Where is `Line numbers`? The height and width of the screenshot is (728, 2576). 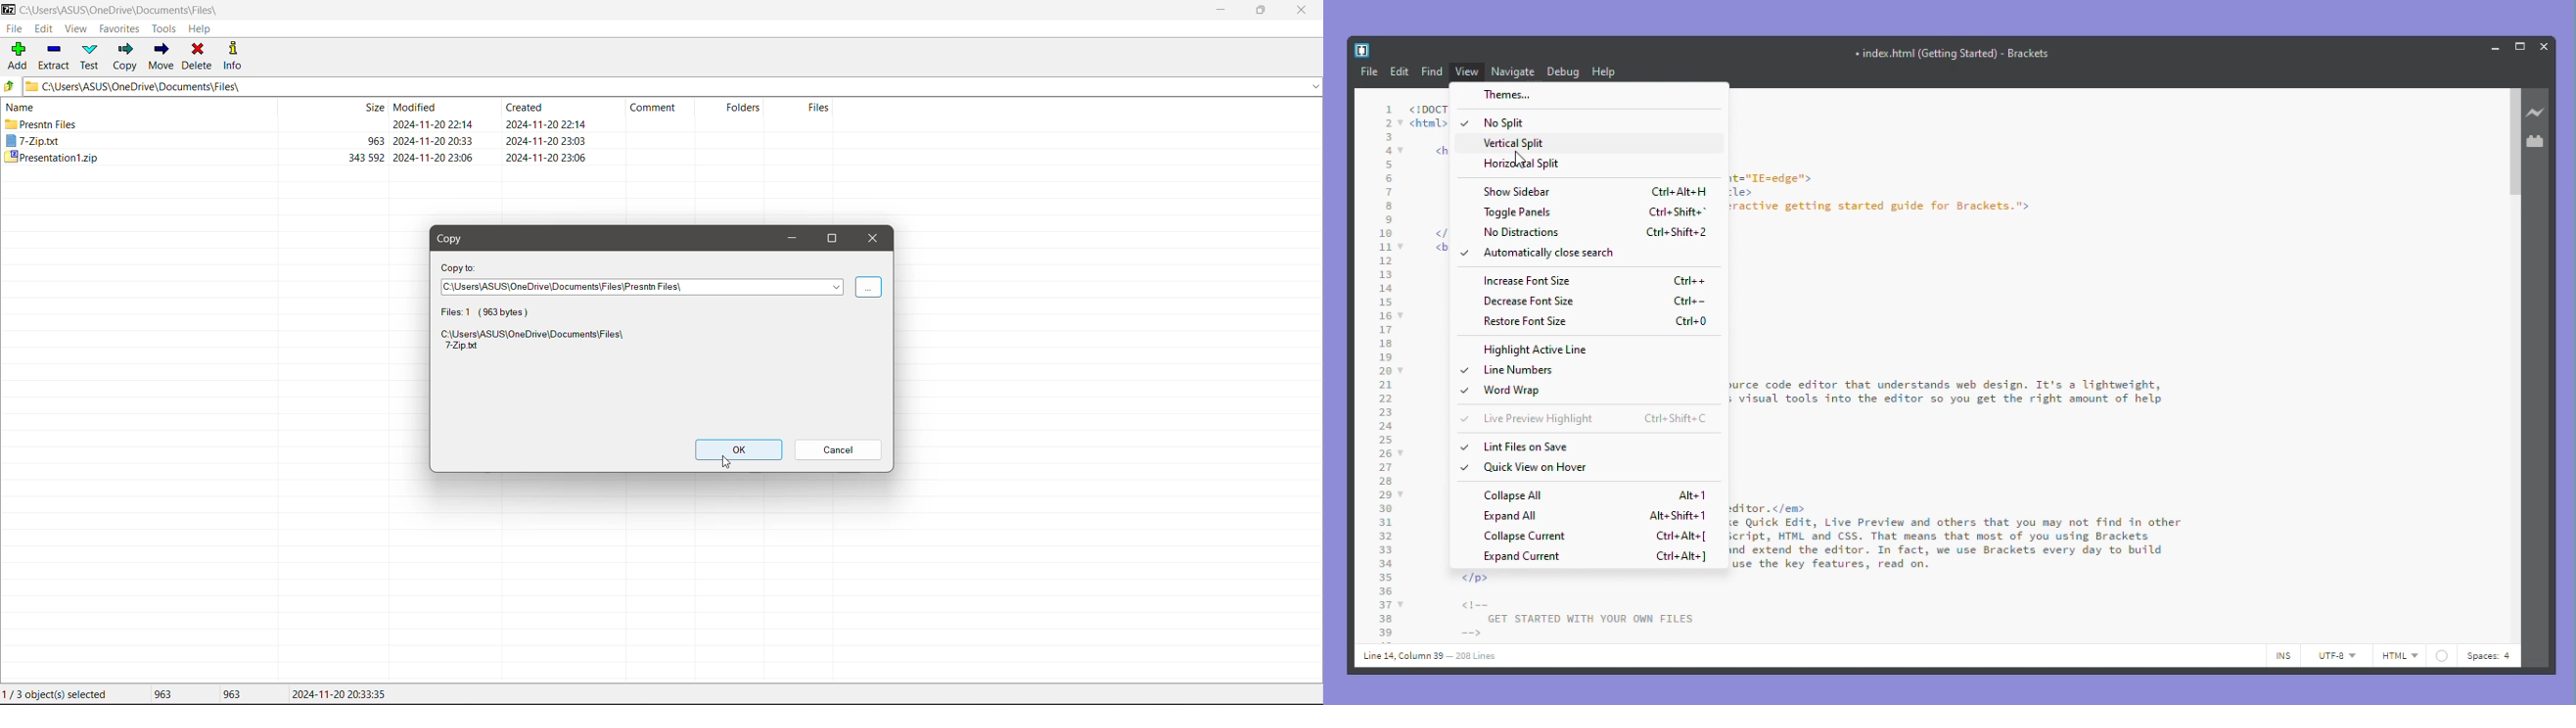 Line numbers is located at coordinates (1510, 370).